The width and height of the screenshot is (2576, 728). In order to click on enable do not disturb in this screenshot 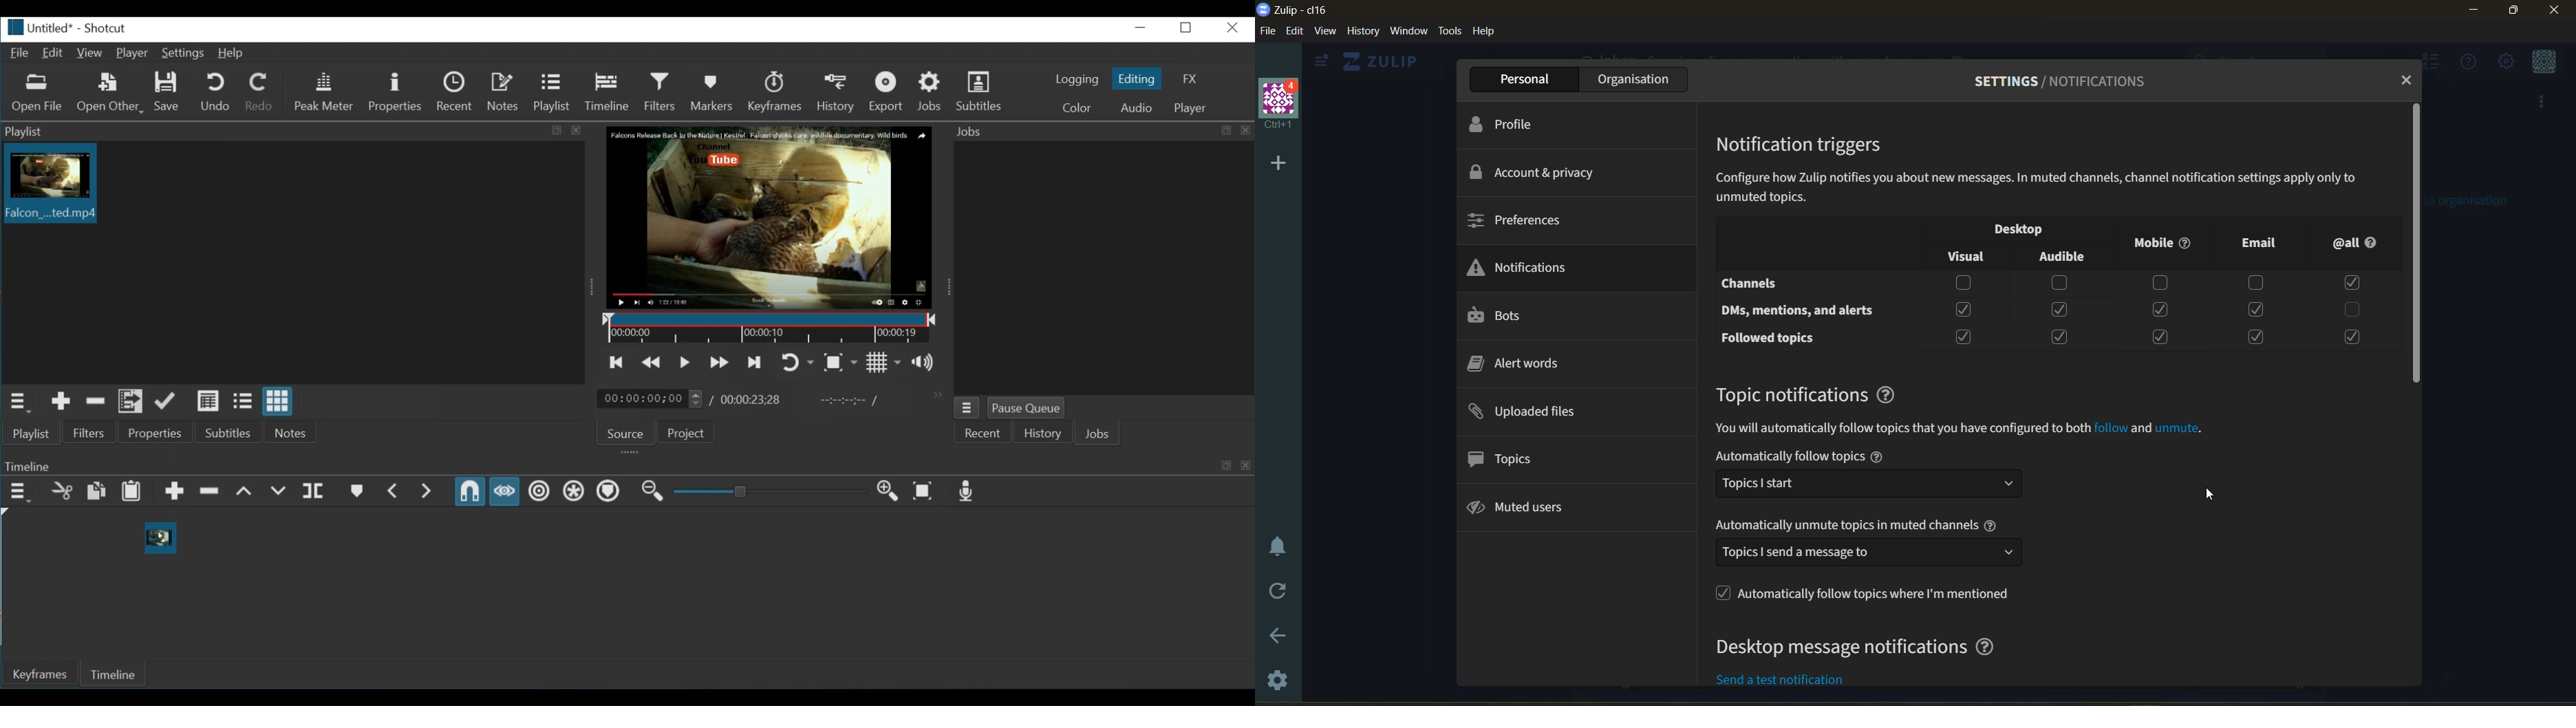, I will do `click(1279, 546)`.